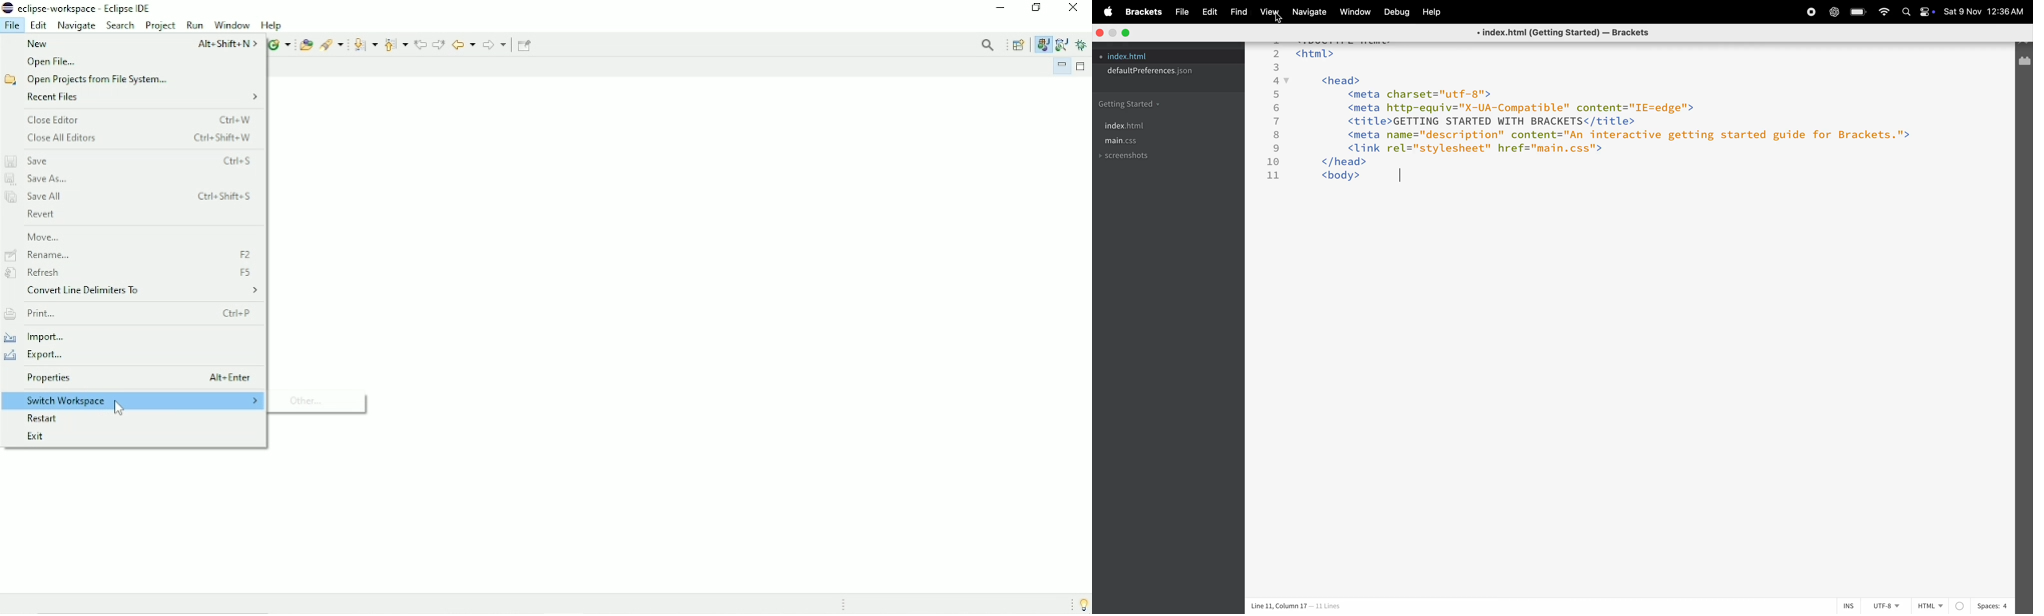 This screenshot has height=616, width=2044. What do you see at coordinates (161, 26) in the screenshot?
I see `Project` at bounding box center [161, 26].